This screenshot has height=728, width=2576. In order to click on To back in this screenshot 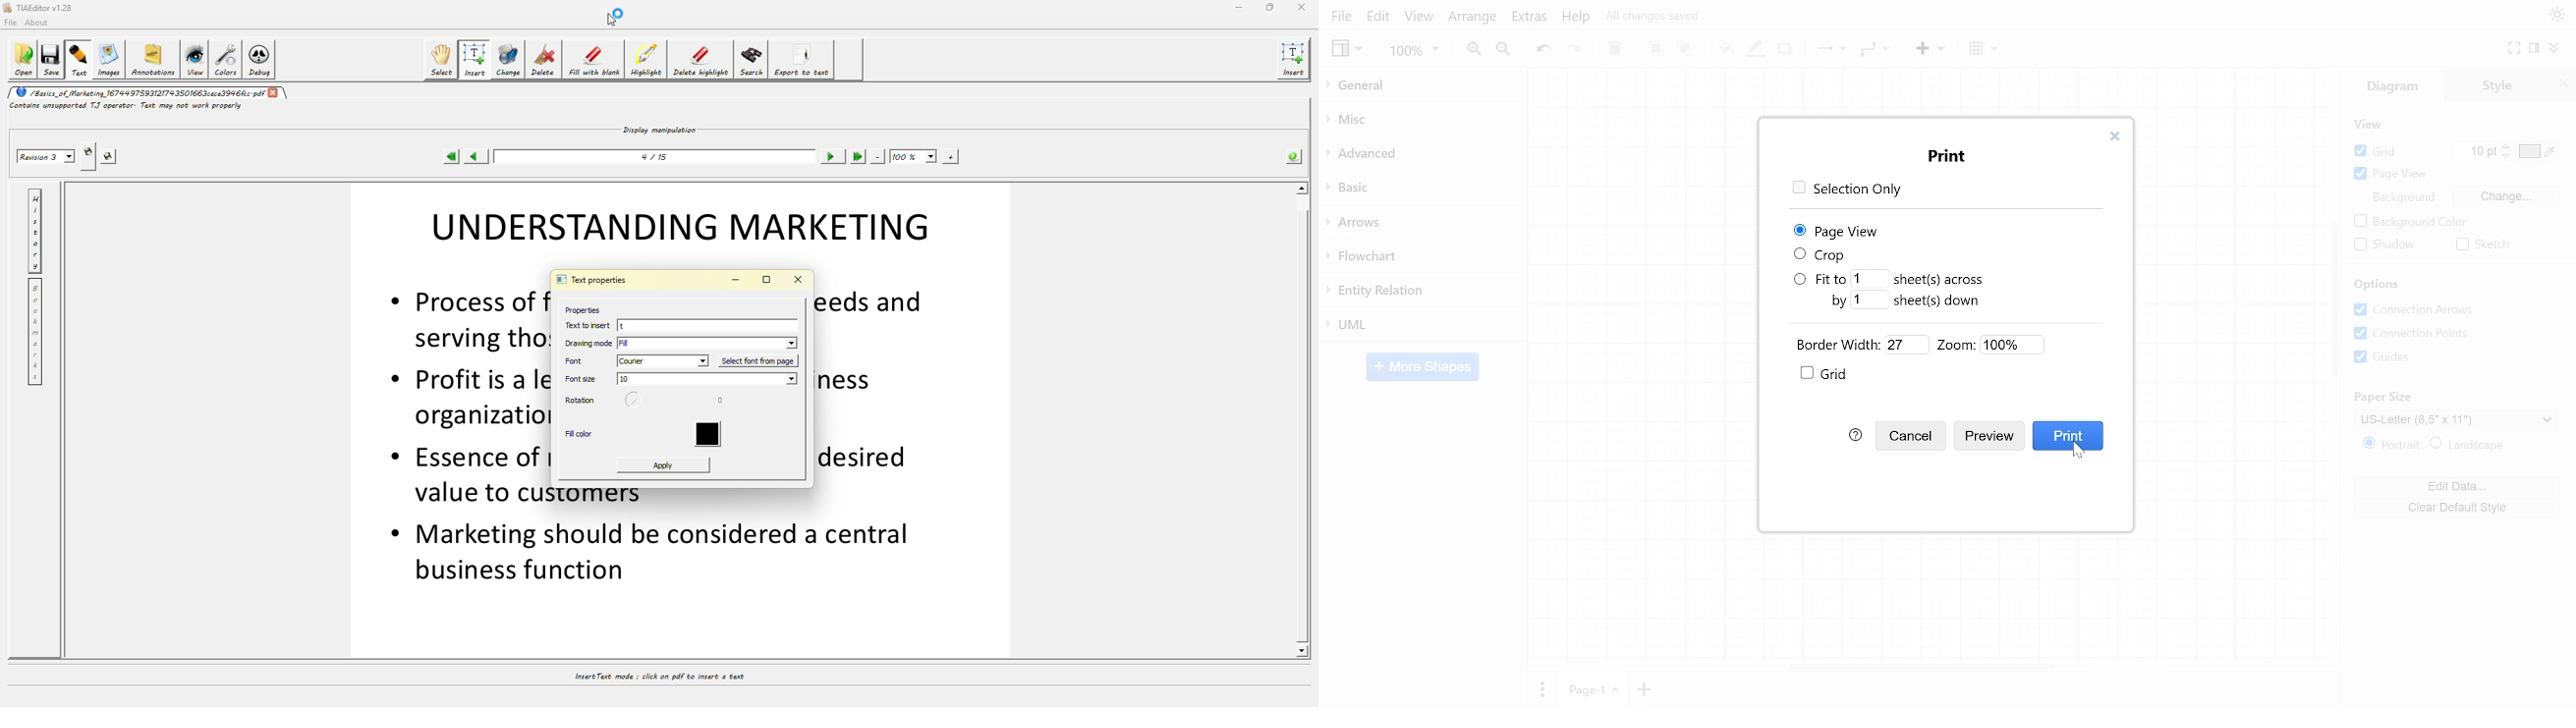, I will do `click(1684, 49)`.